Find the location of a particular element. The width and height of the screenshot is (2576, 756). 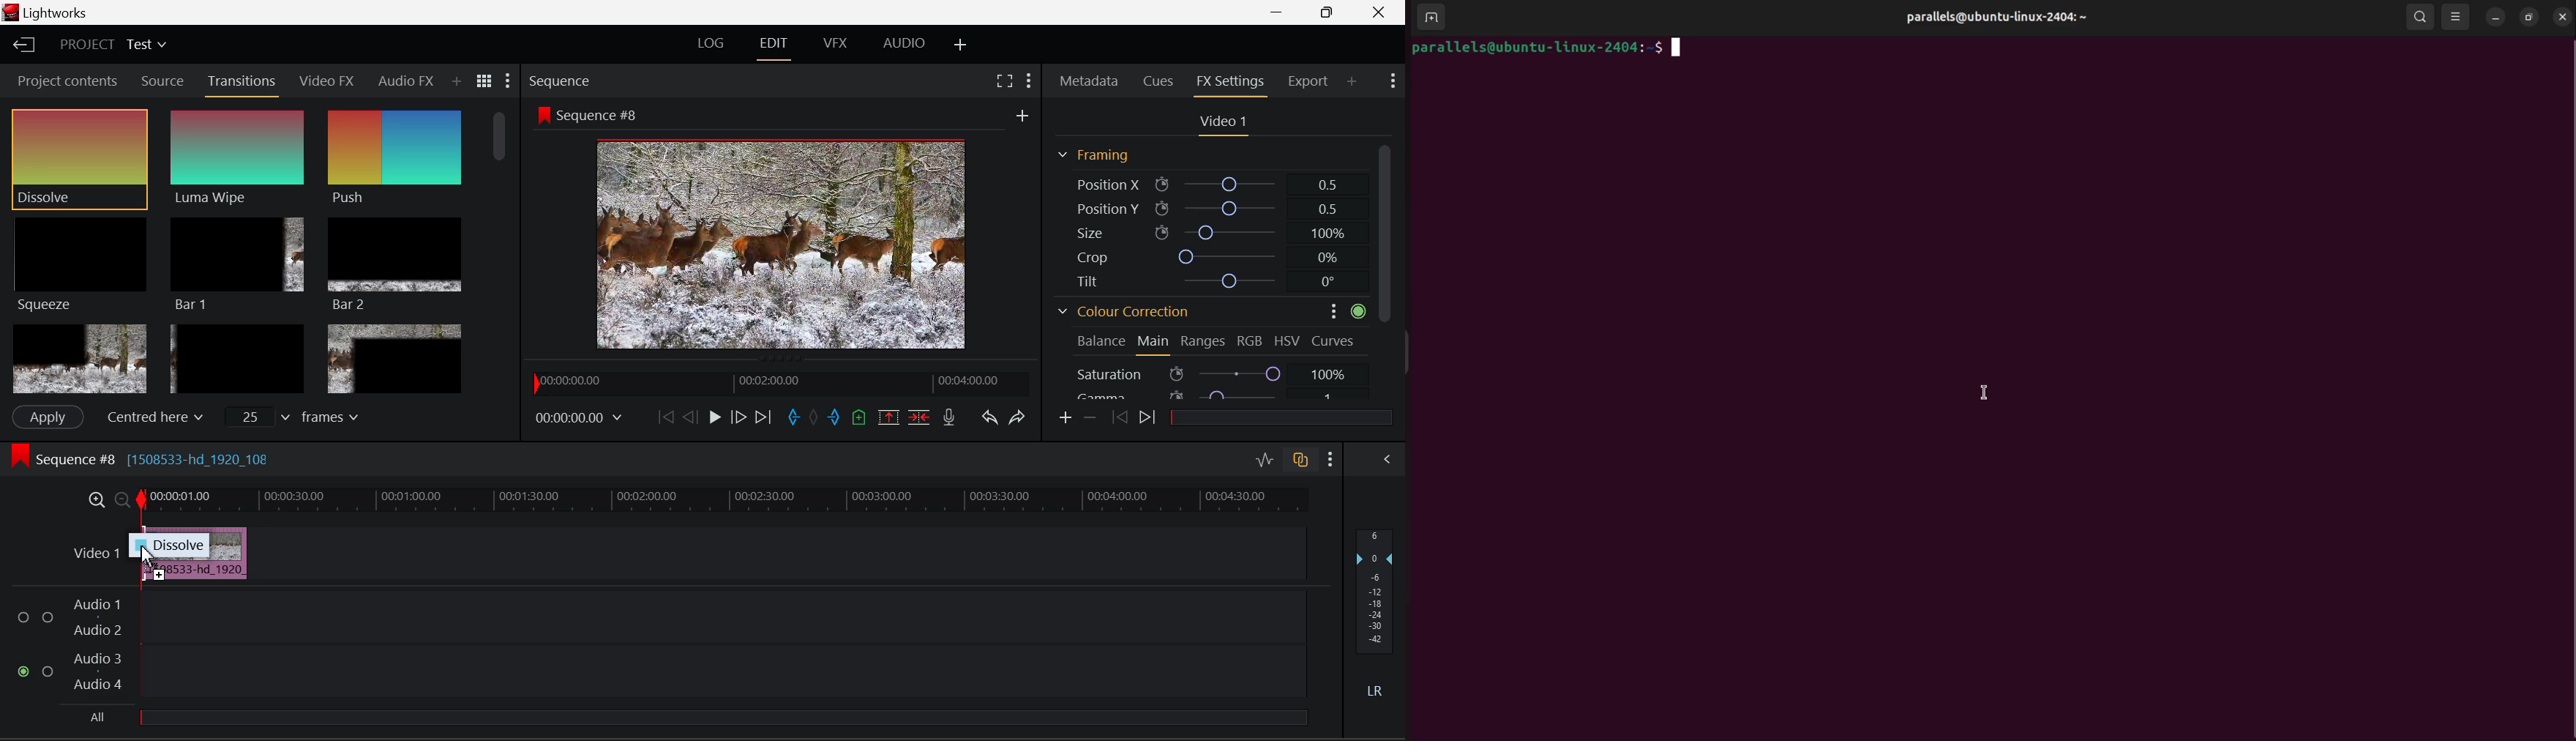

Metadata is located at coordinates (1089, 82).